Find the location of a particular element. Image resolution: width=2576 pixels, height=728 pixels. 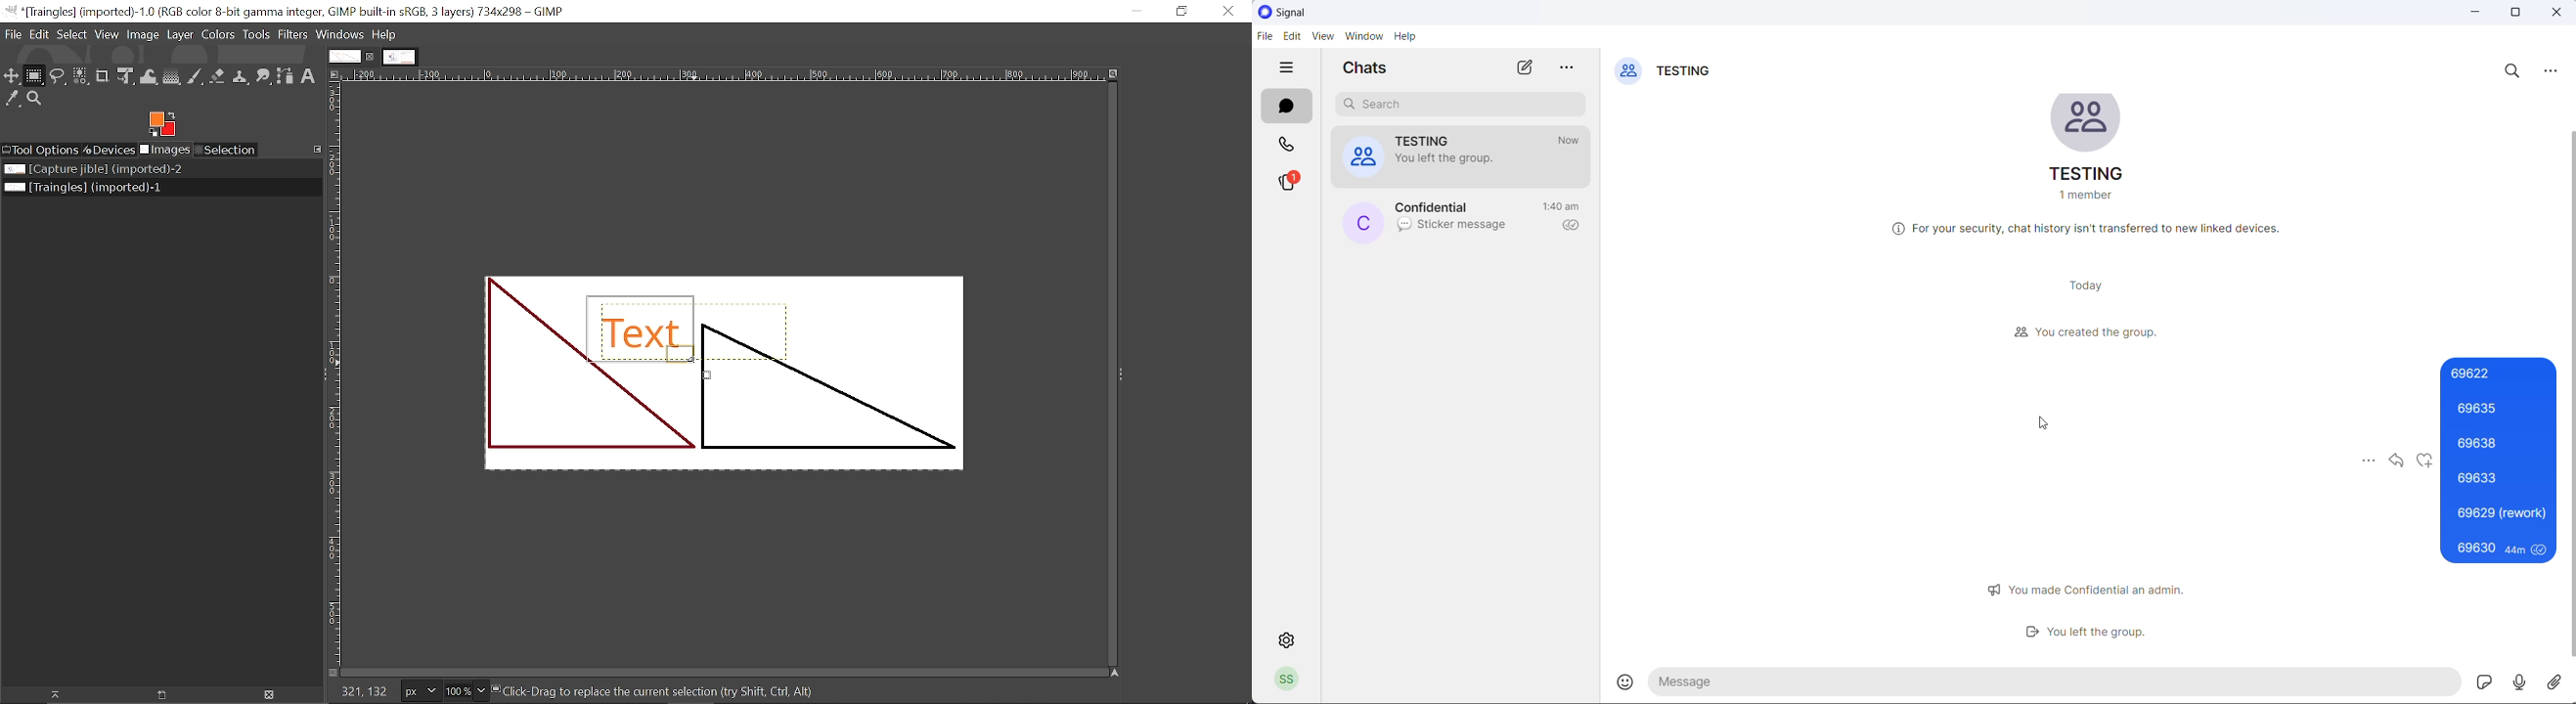

admin notification is located at coordinates (2093, 588).